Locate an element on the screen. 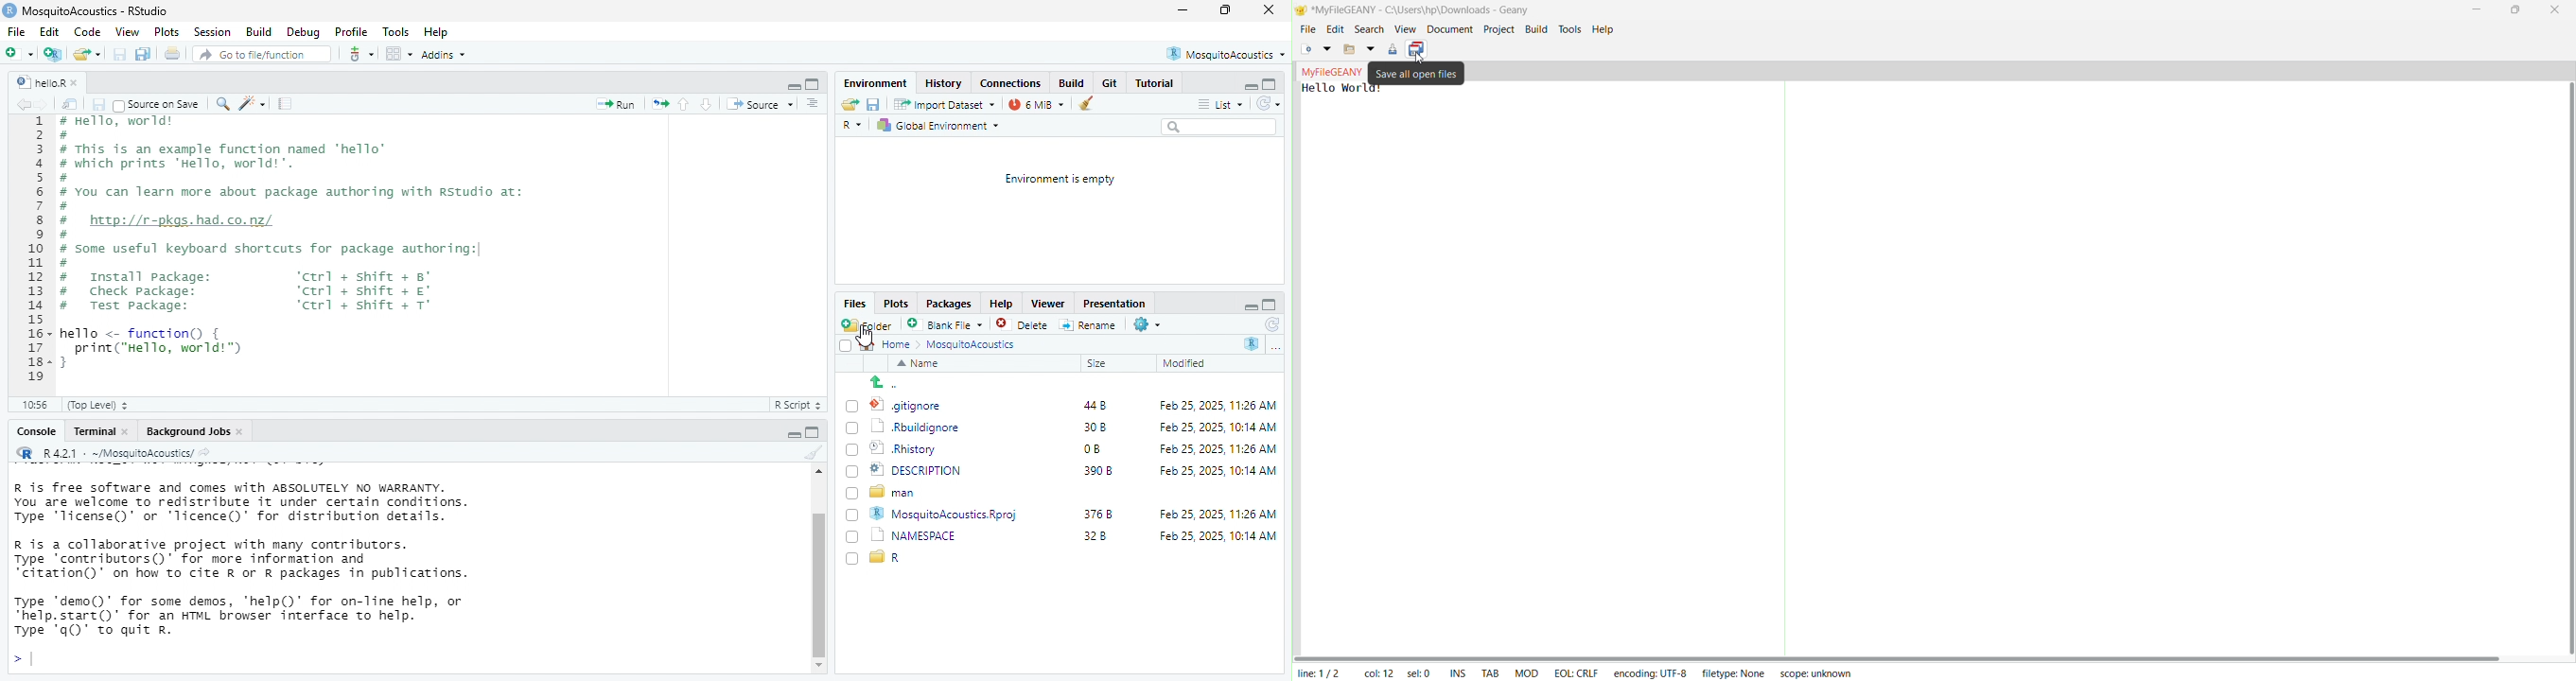 Image resolution: width=2576 pixels, height=700 pixels. edit is located at coordinates (49, 33).